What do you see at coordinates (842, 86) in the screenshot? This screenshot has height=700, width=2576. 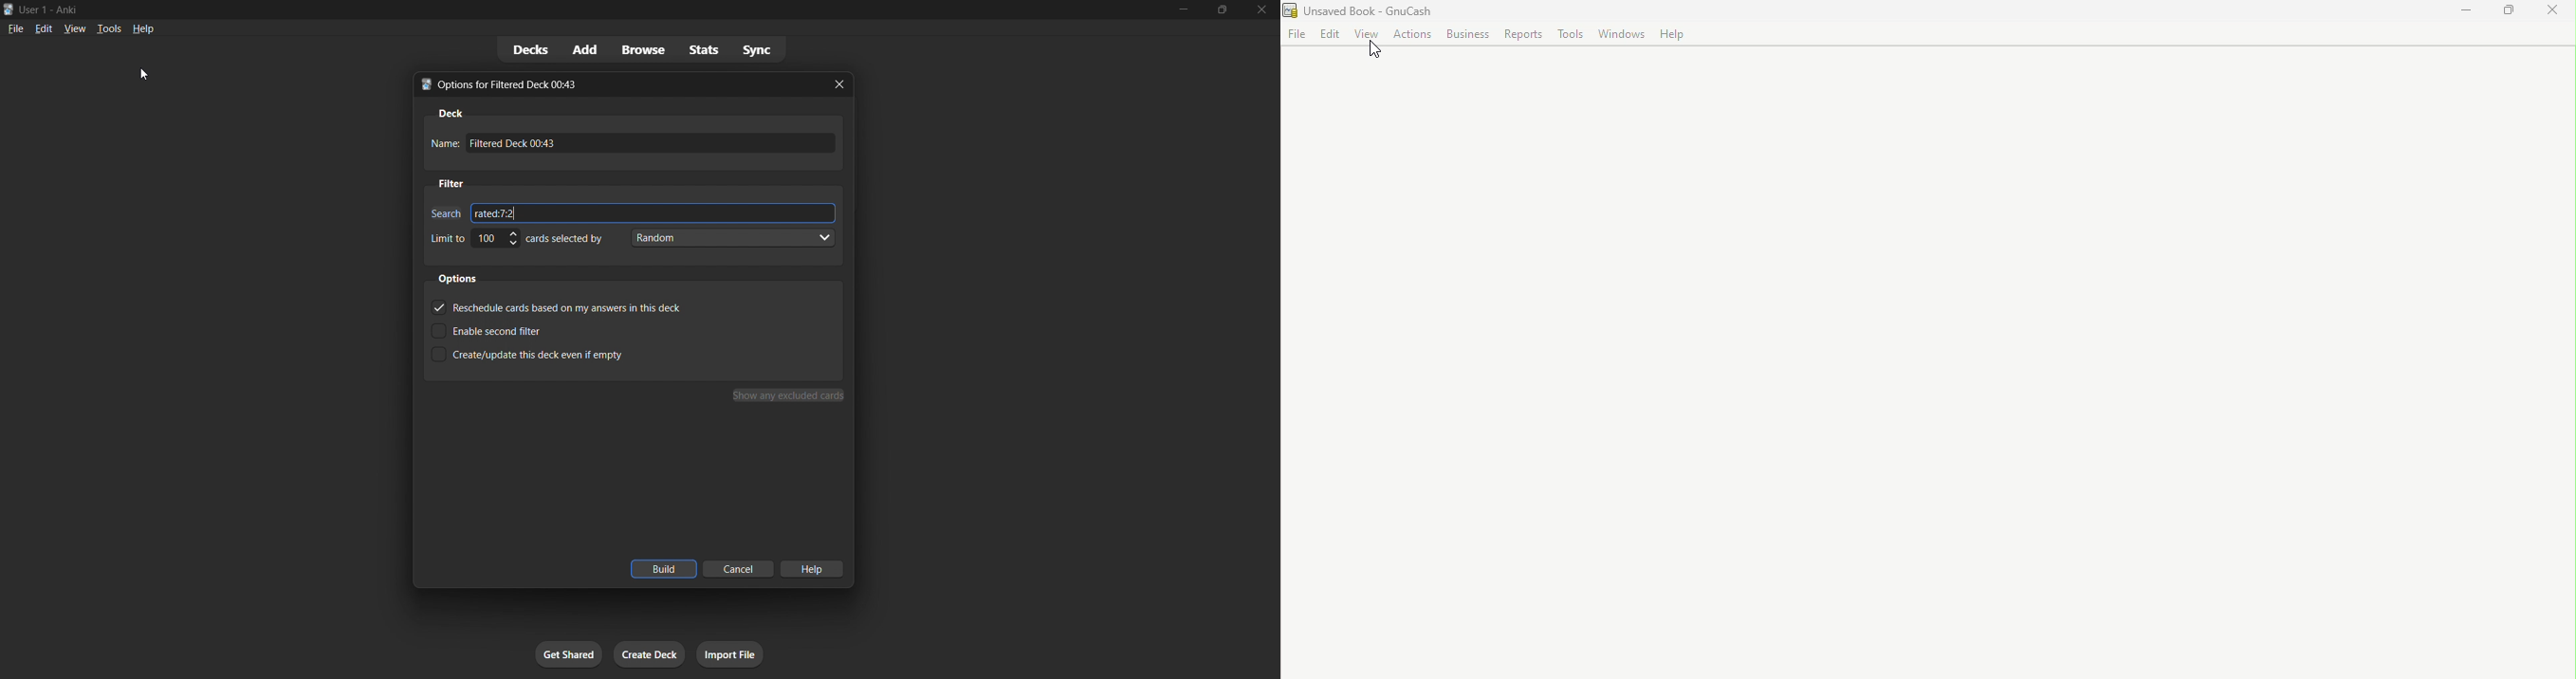 I see `close` at bounding box center [842, 86].